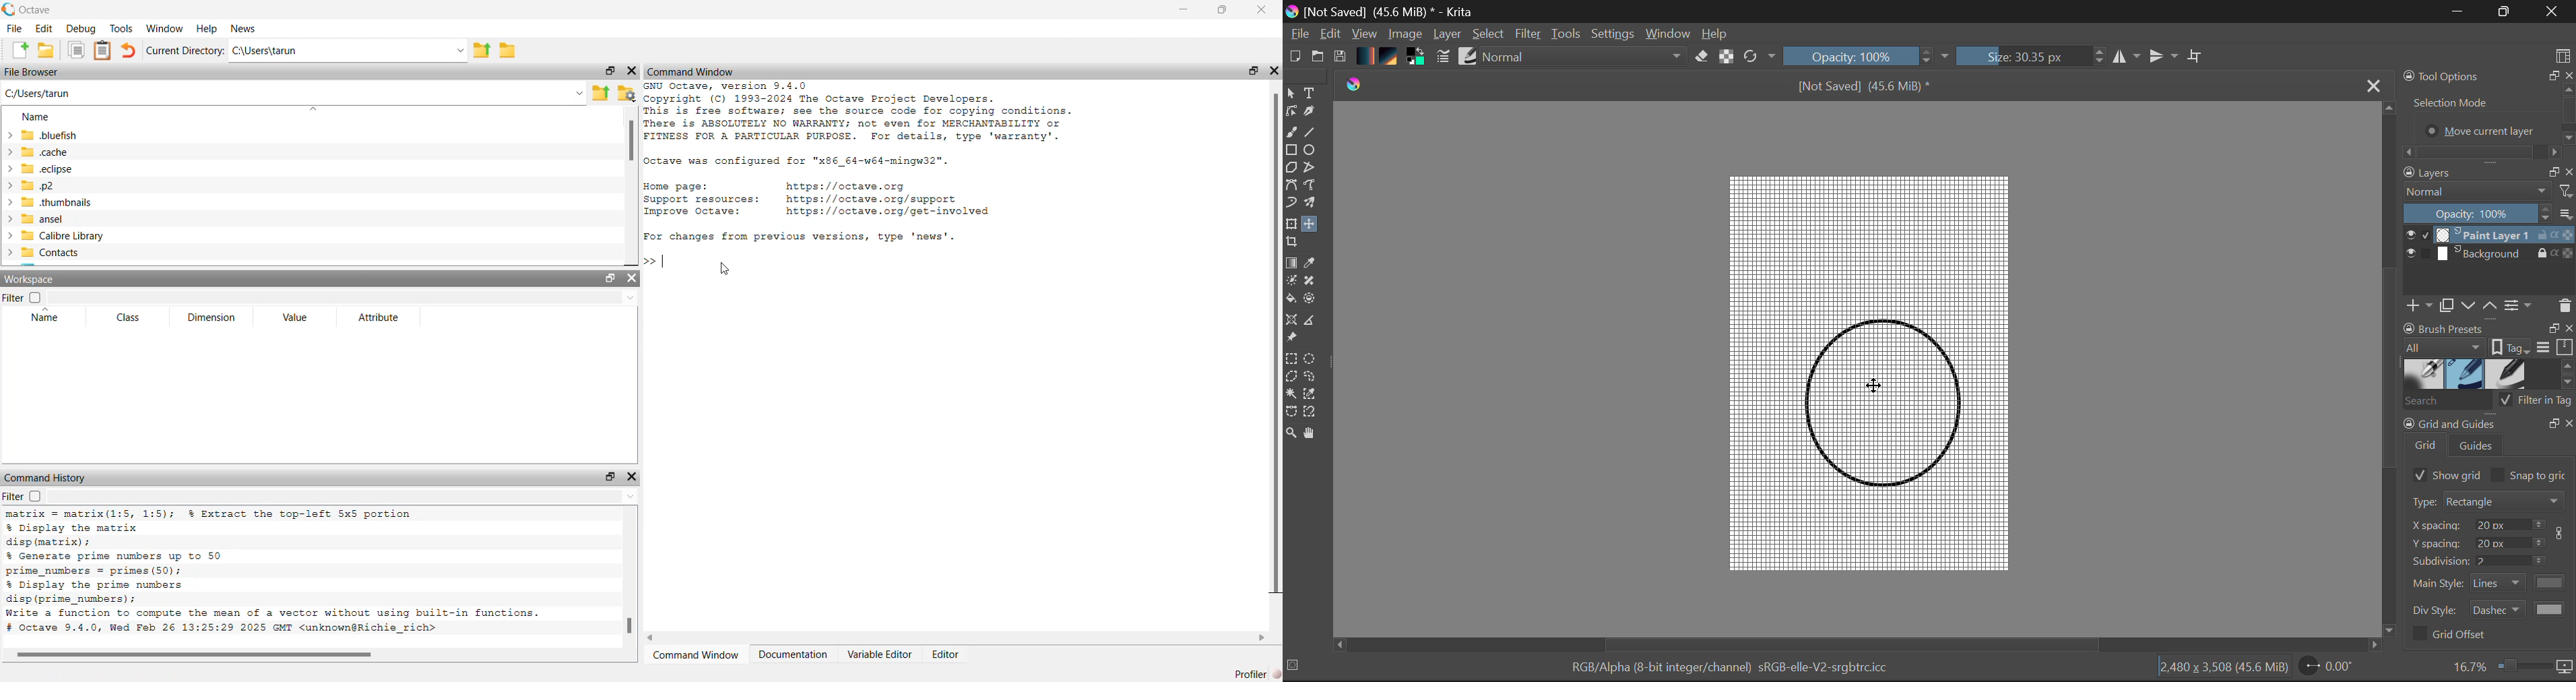 This screenshot has height=700, width=2576. Describe the element at coordinates (632, 299) in the screenshot. I see `Drop-down ` at that location.